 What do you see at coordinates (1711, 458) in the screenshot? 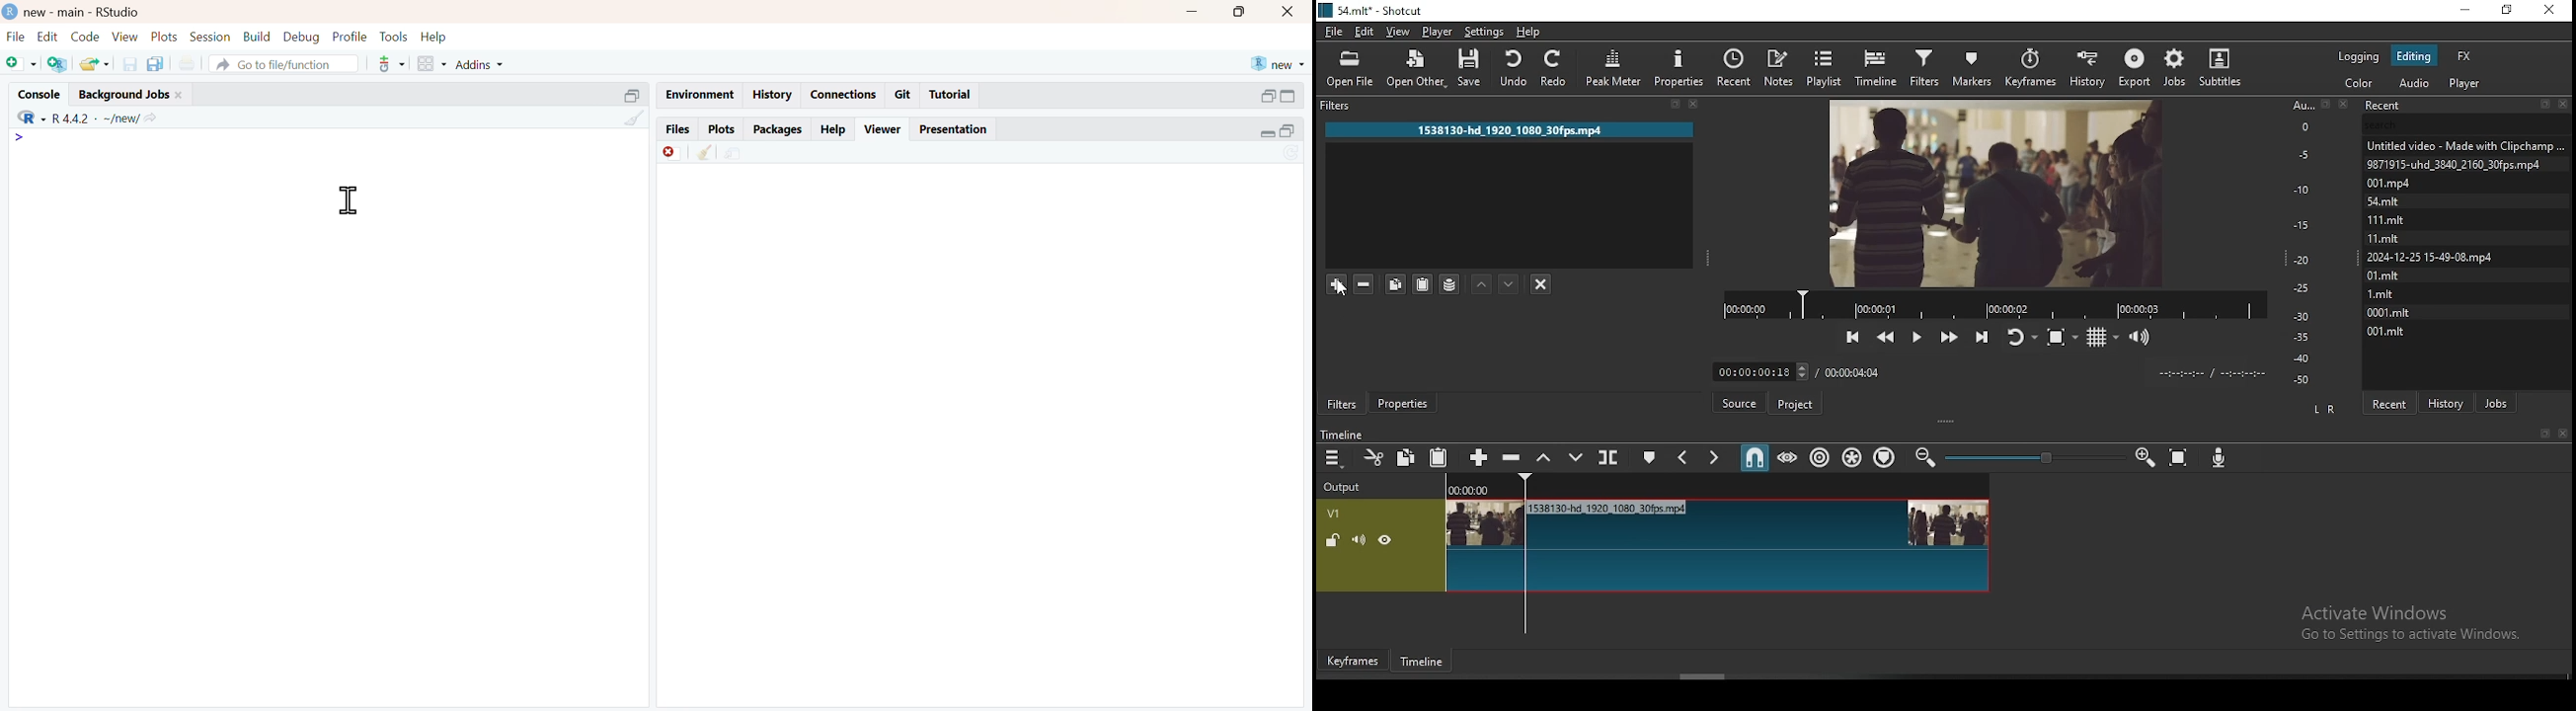
I see `next marker` at bounding box center [1711, 458].